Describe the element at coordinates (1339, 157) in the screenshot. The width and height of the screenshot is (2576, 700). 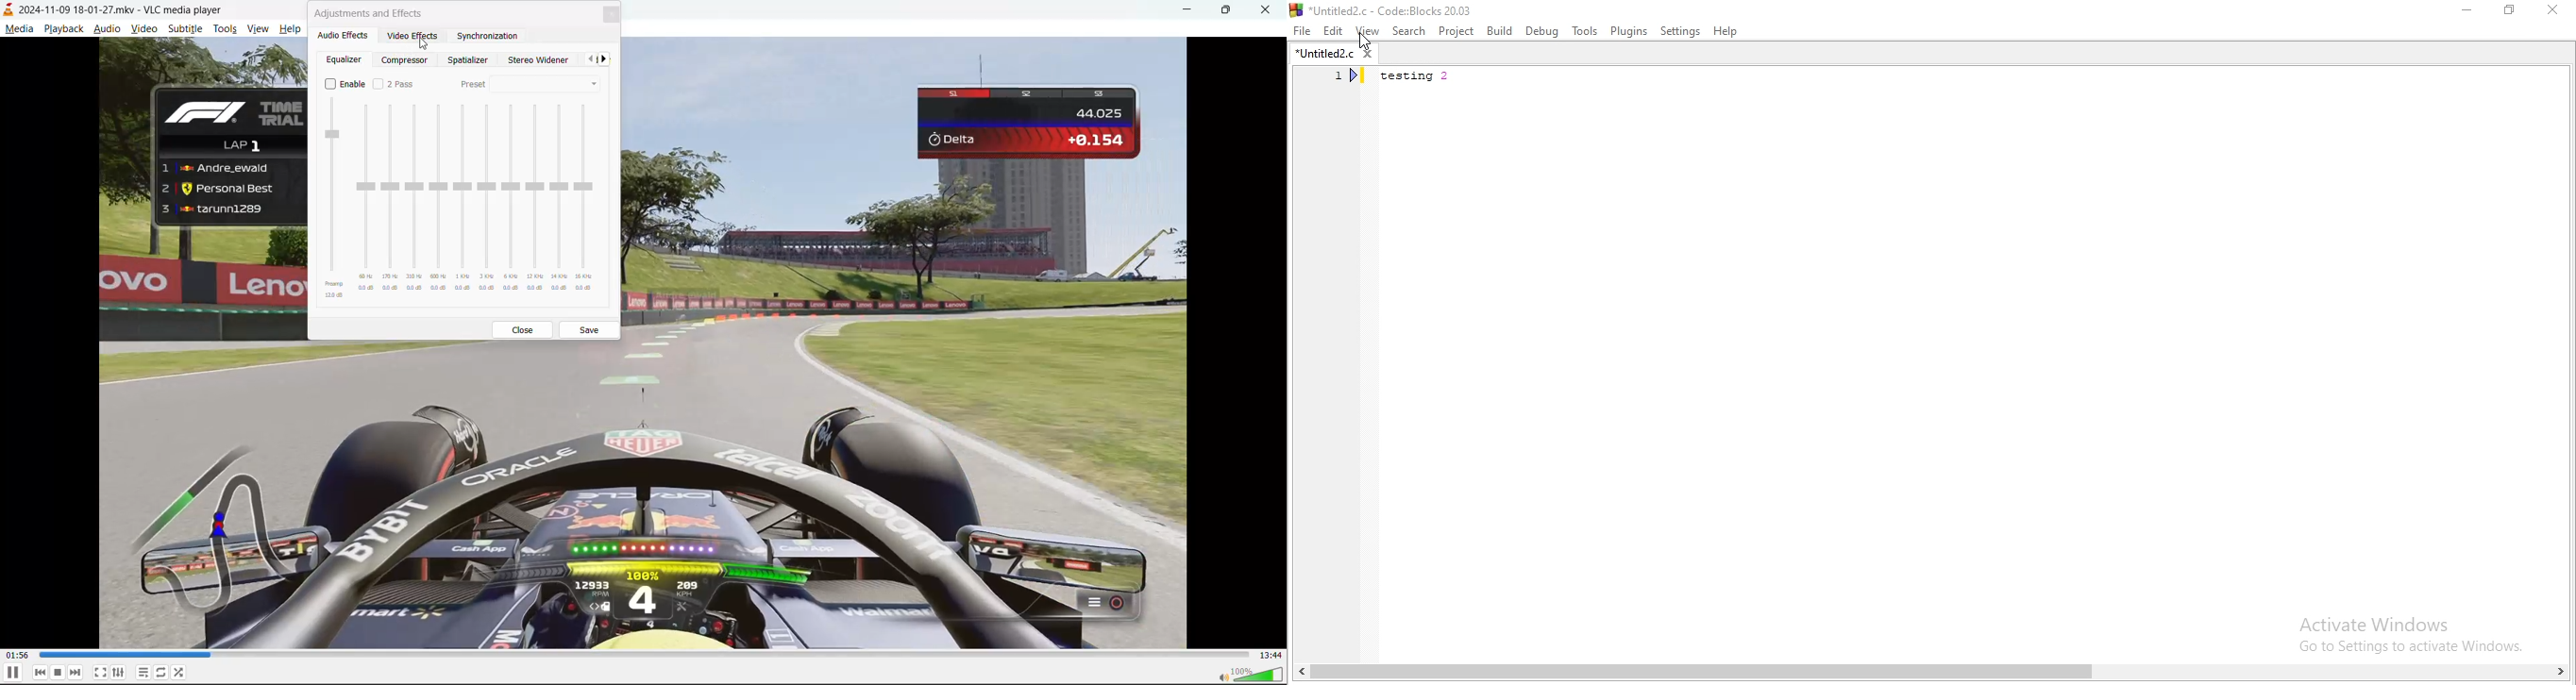
I see `line number` at that location.